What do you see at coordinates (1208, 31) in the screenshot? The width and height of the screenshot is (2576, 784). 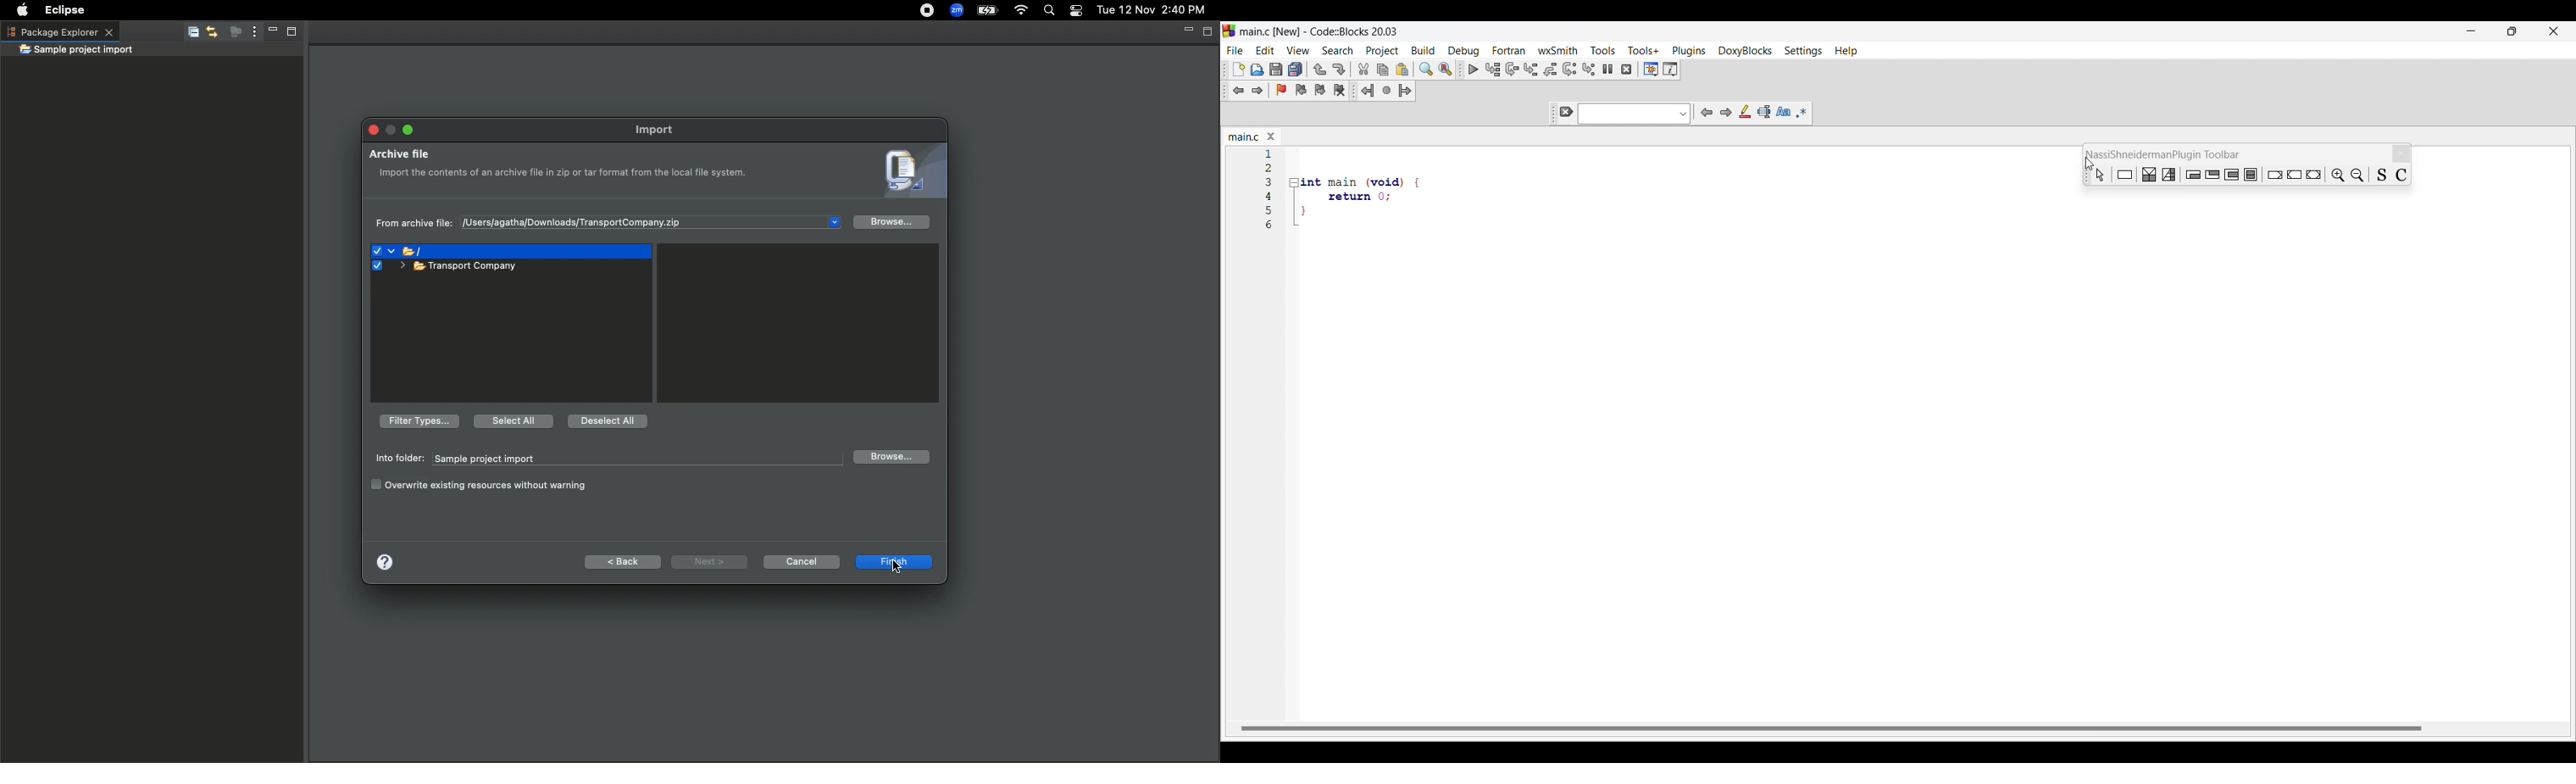 I see `Maximize` at bounding box center [1208, 31].